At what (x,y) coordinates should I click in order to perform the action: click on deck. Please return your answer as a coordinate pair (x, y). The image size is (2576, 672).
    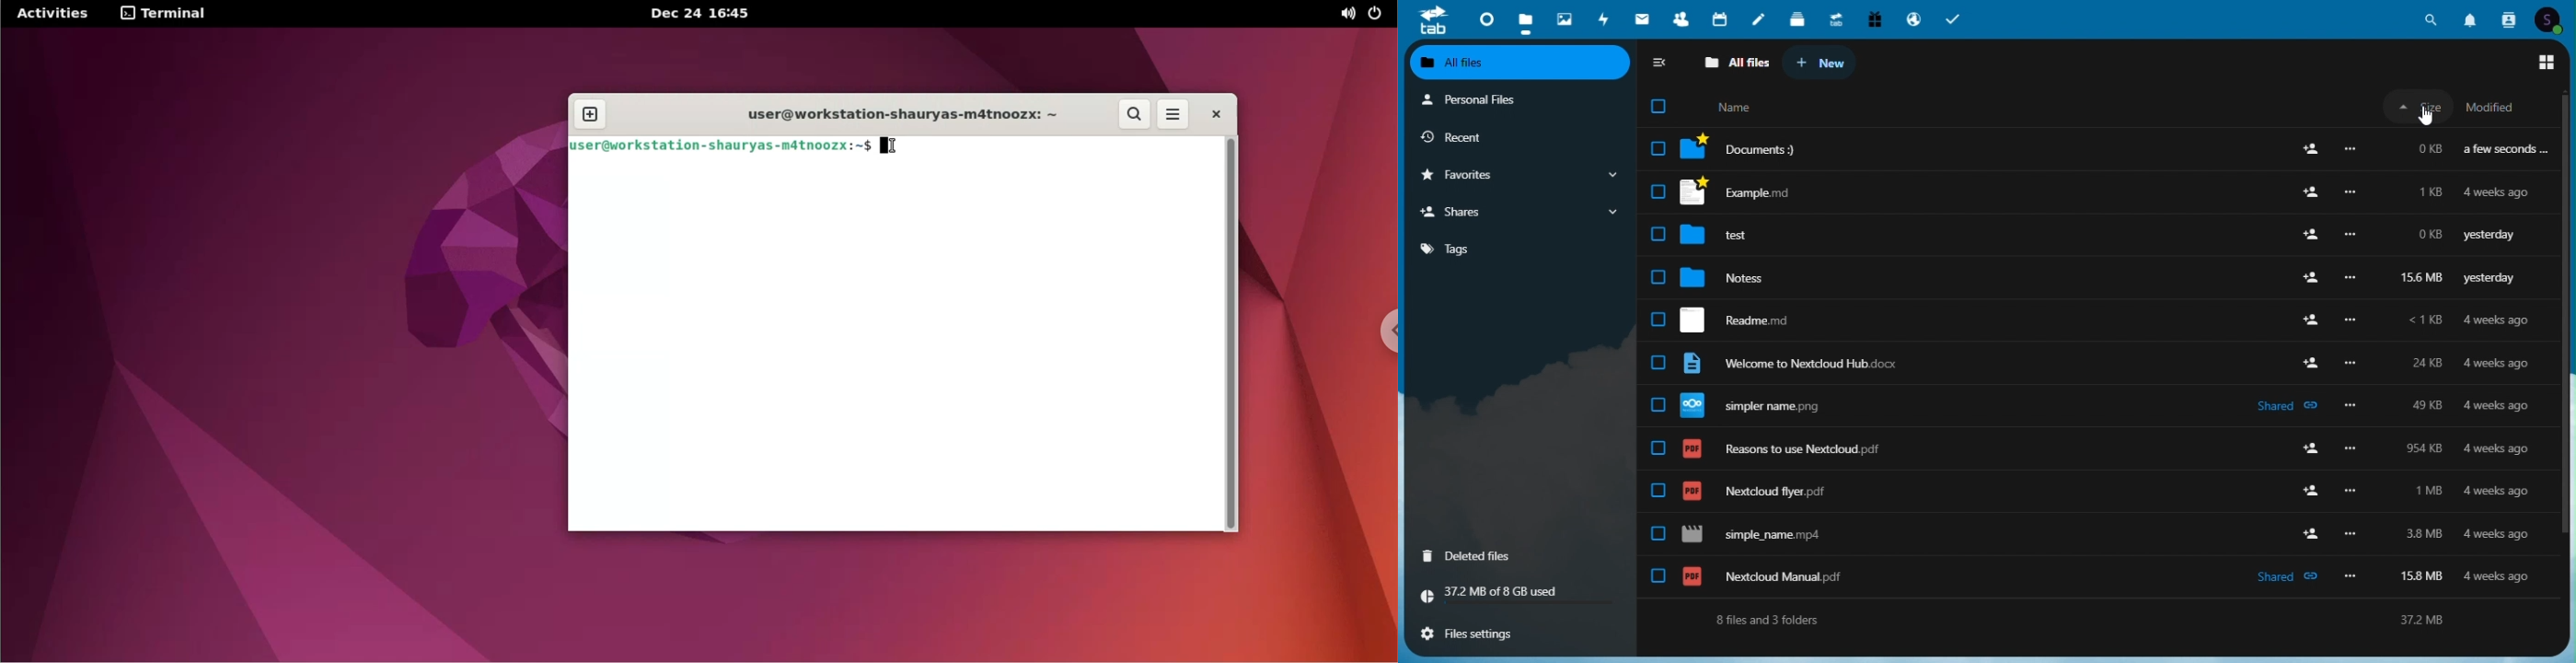
    Looking at the image, I should click on (1798, 17).